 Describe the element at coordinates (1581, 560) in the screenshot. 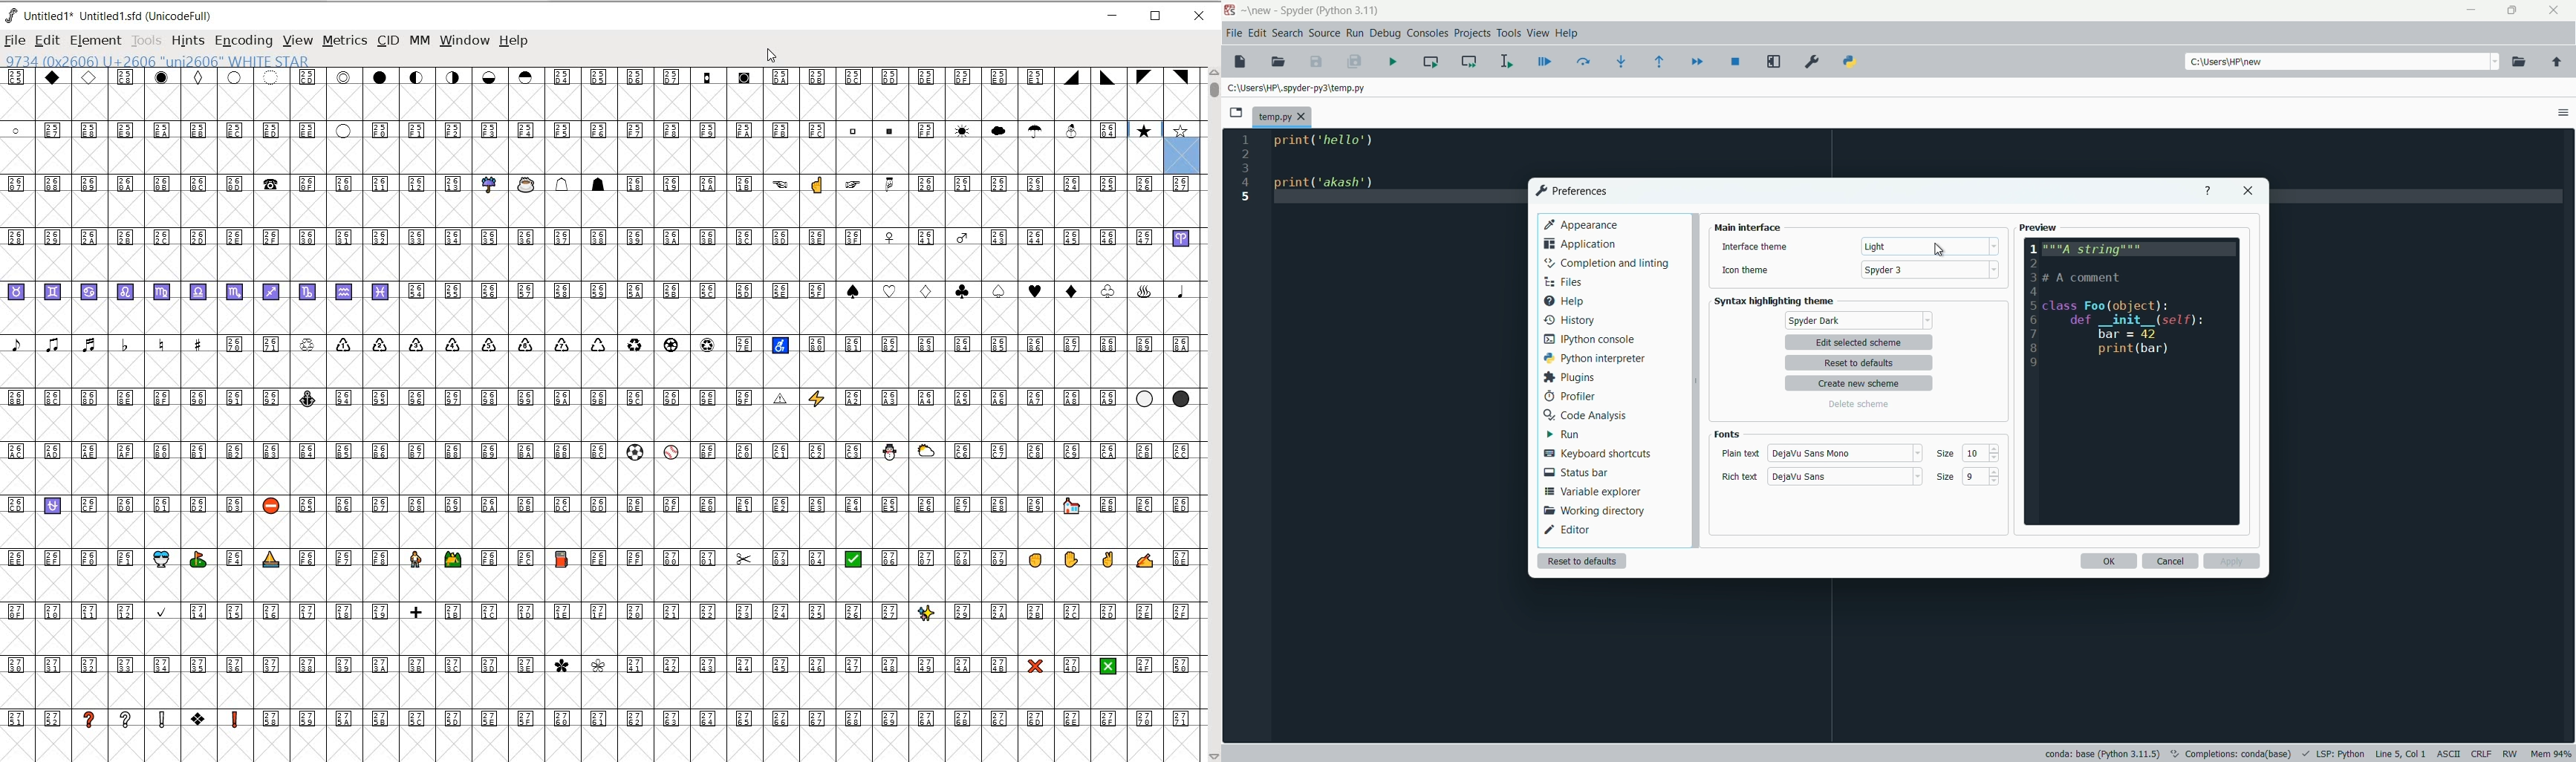

I see `reset to defaults` at that location.